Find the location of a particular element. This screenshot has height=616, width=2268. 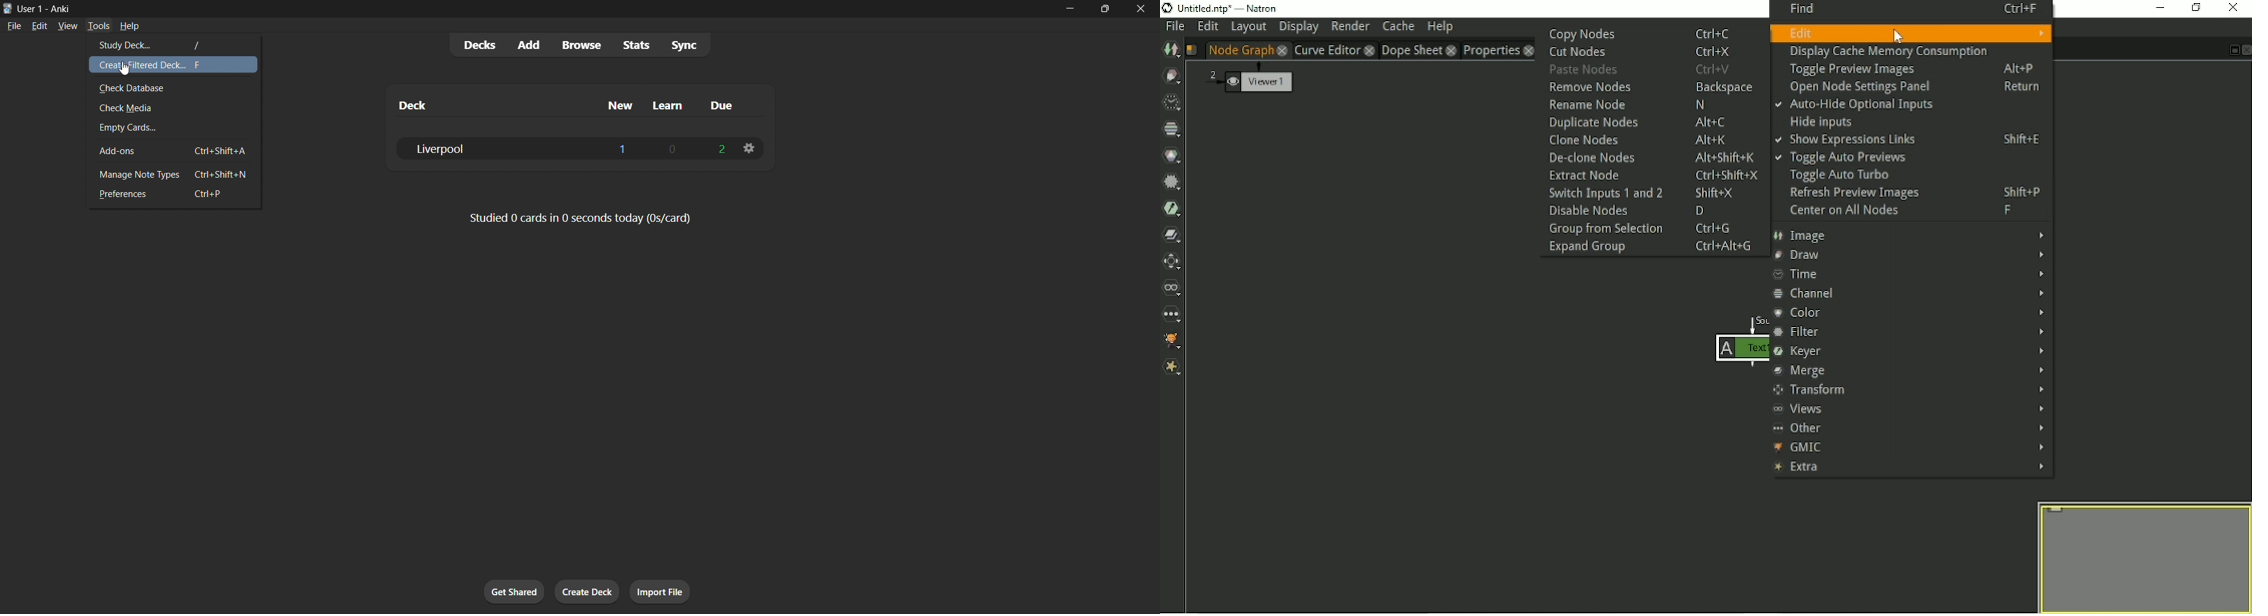

study deck is located at coordinates (175, 44).